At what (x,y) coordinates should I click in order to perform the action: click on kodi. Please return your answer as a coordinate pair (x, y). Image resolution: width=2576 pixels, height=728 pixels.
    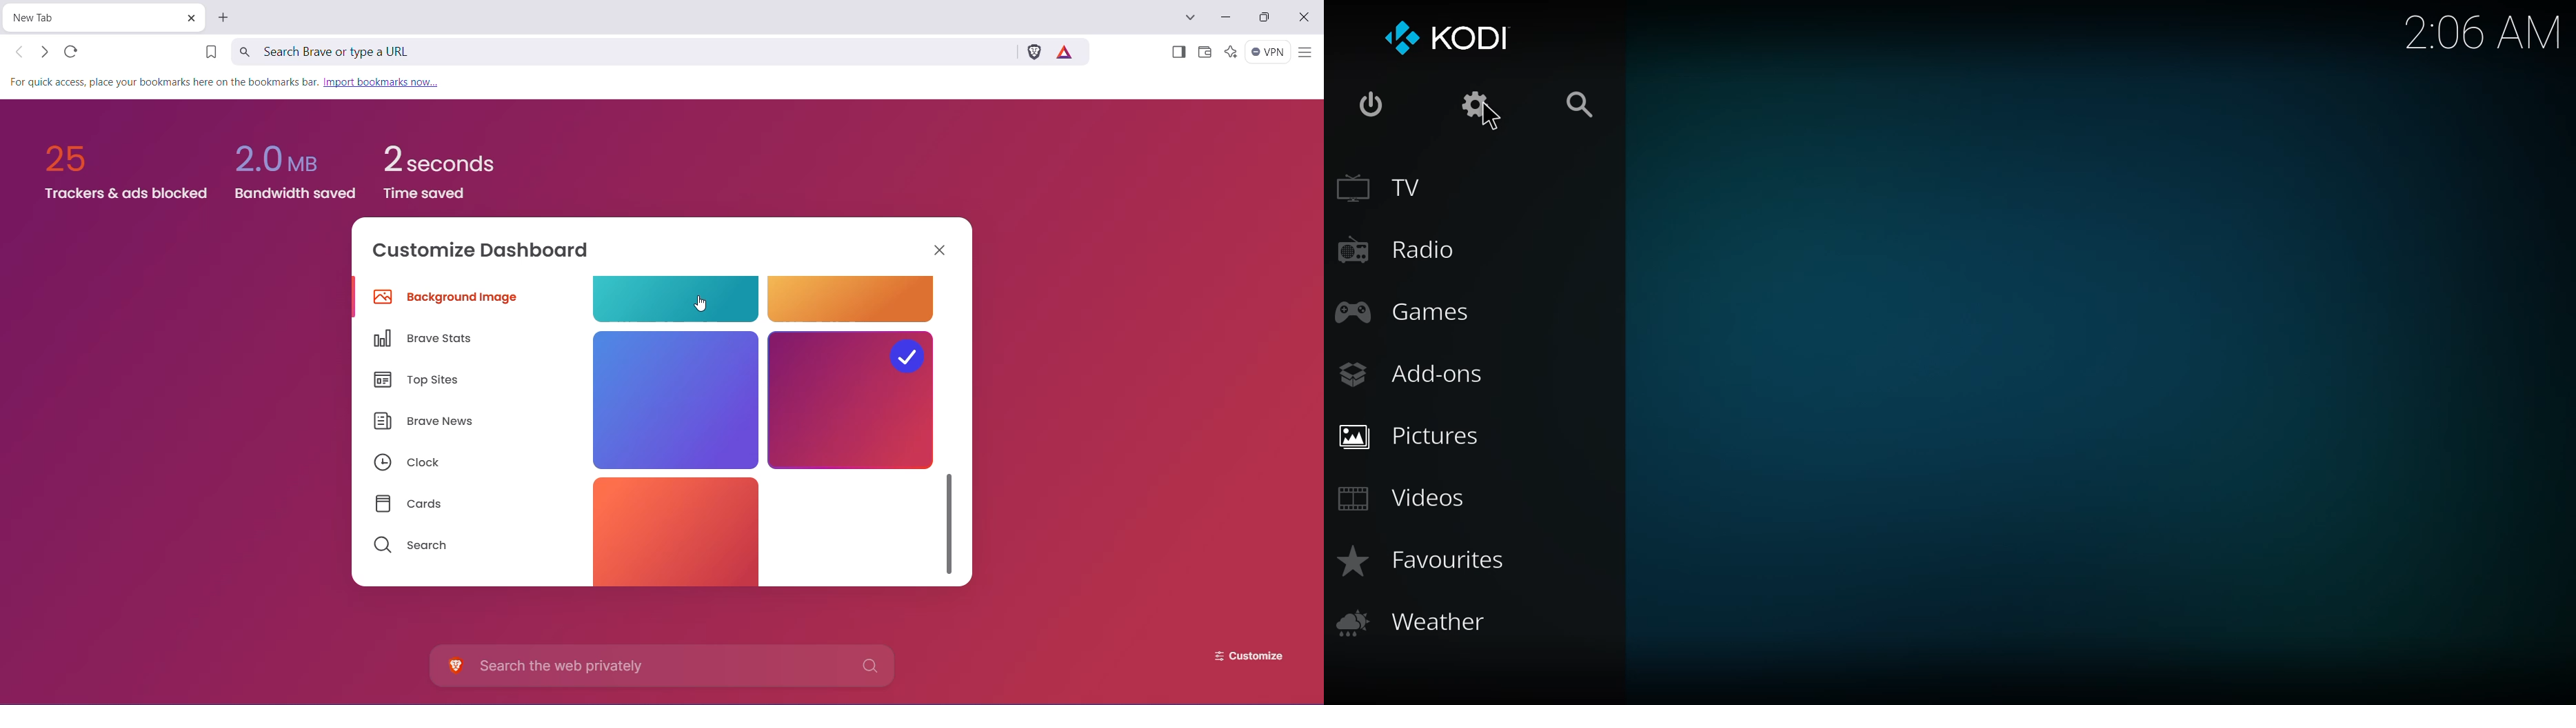
    Looking at the image, I should click on (1459, 39).